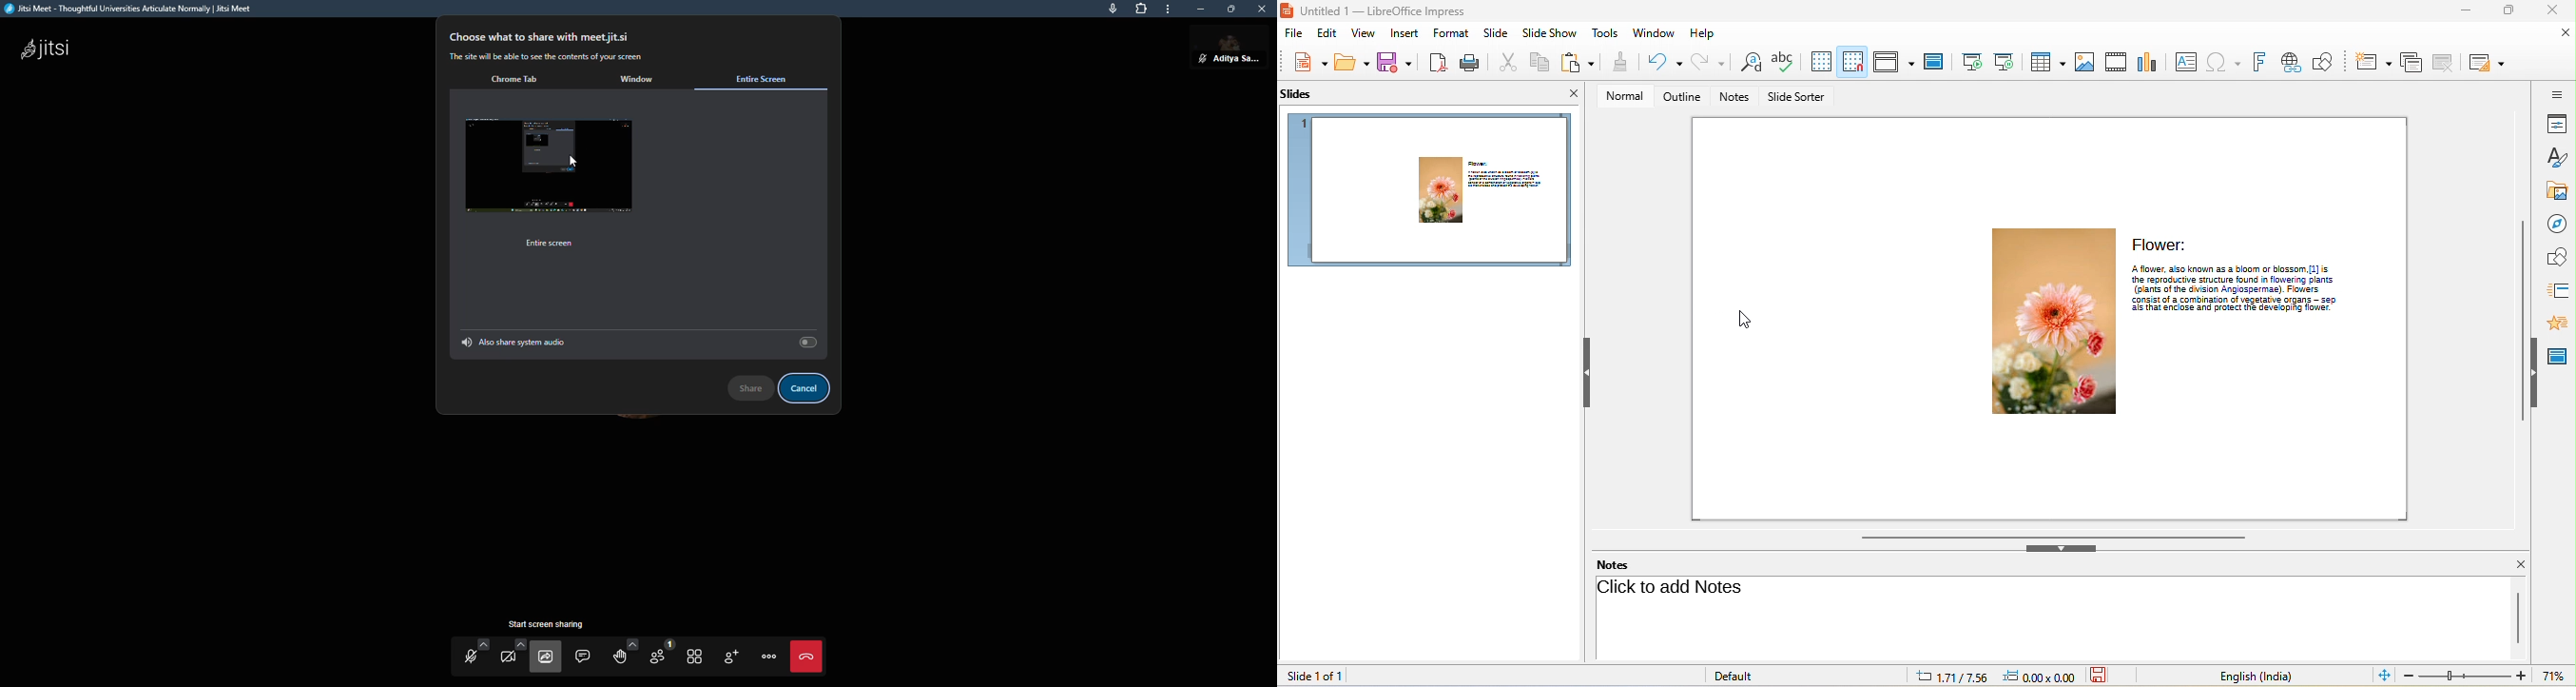 The image size is (2576, 700). Describe the element at coordinates (769, 657) in the screenshot. I see `more actions` at that location.